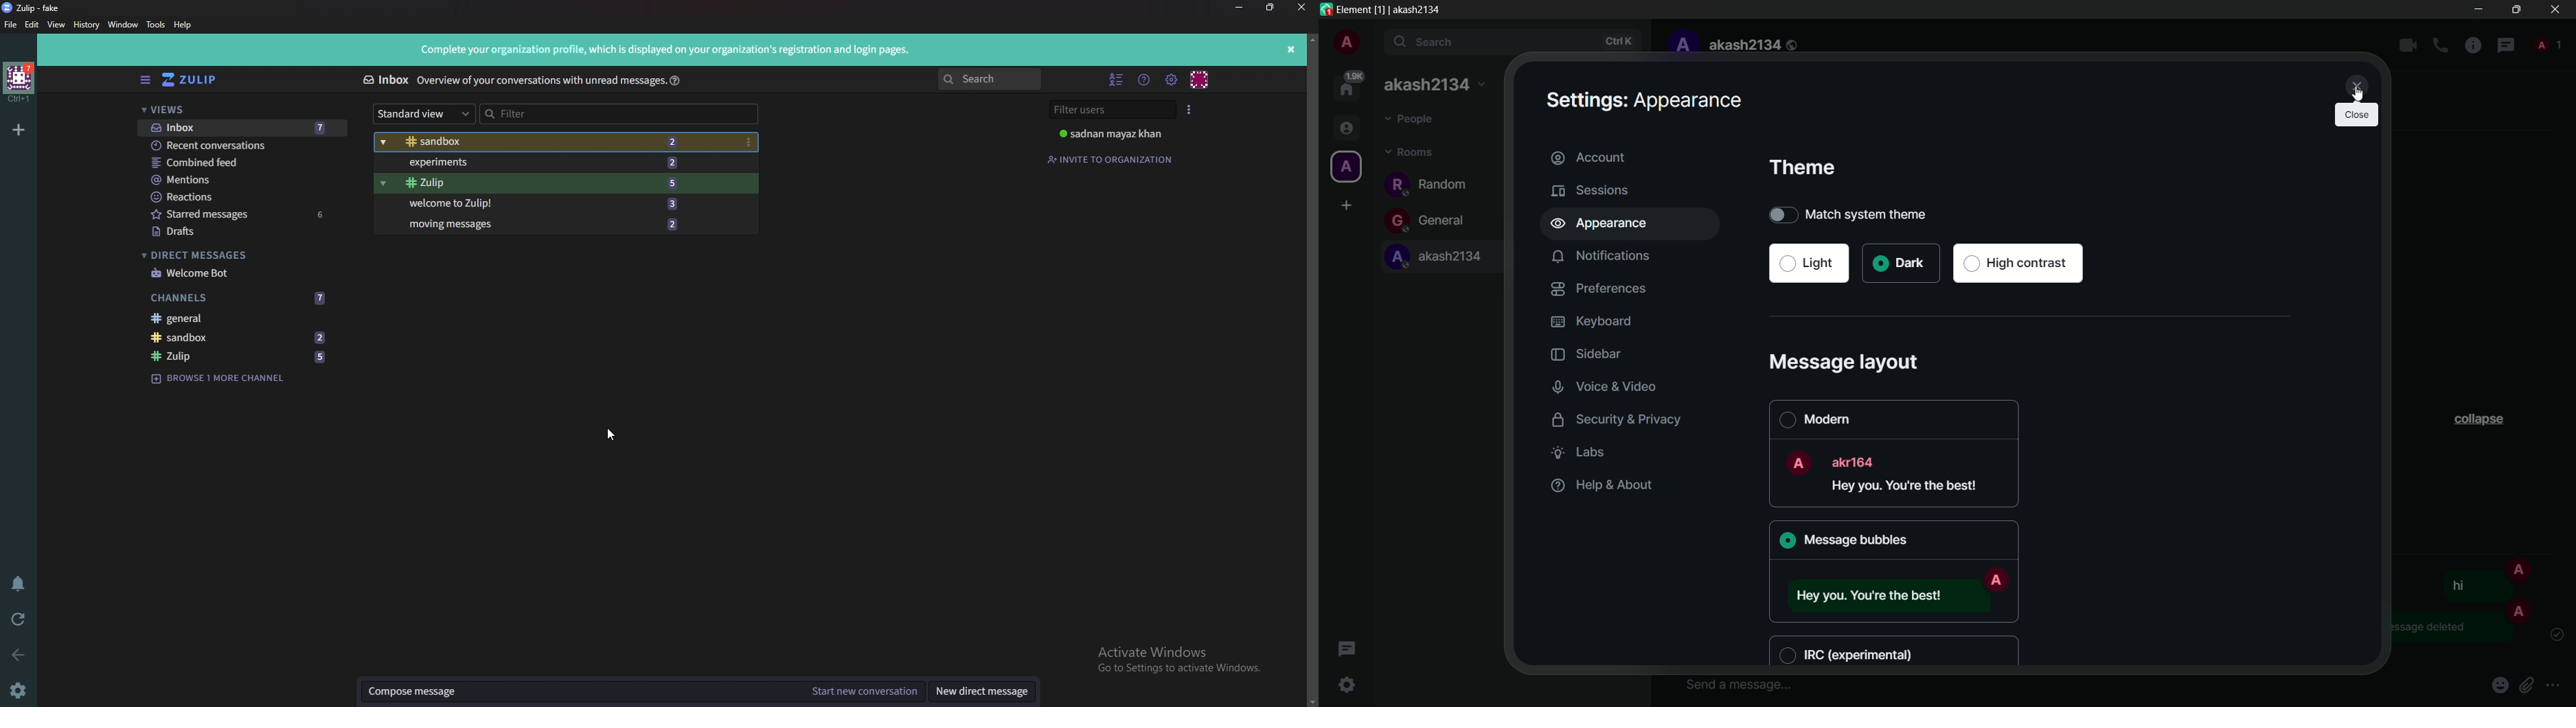  Describe the element at coordinates (1114, 111) in the screenshot. I see `Filter users` at that location.